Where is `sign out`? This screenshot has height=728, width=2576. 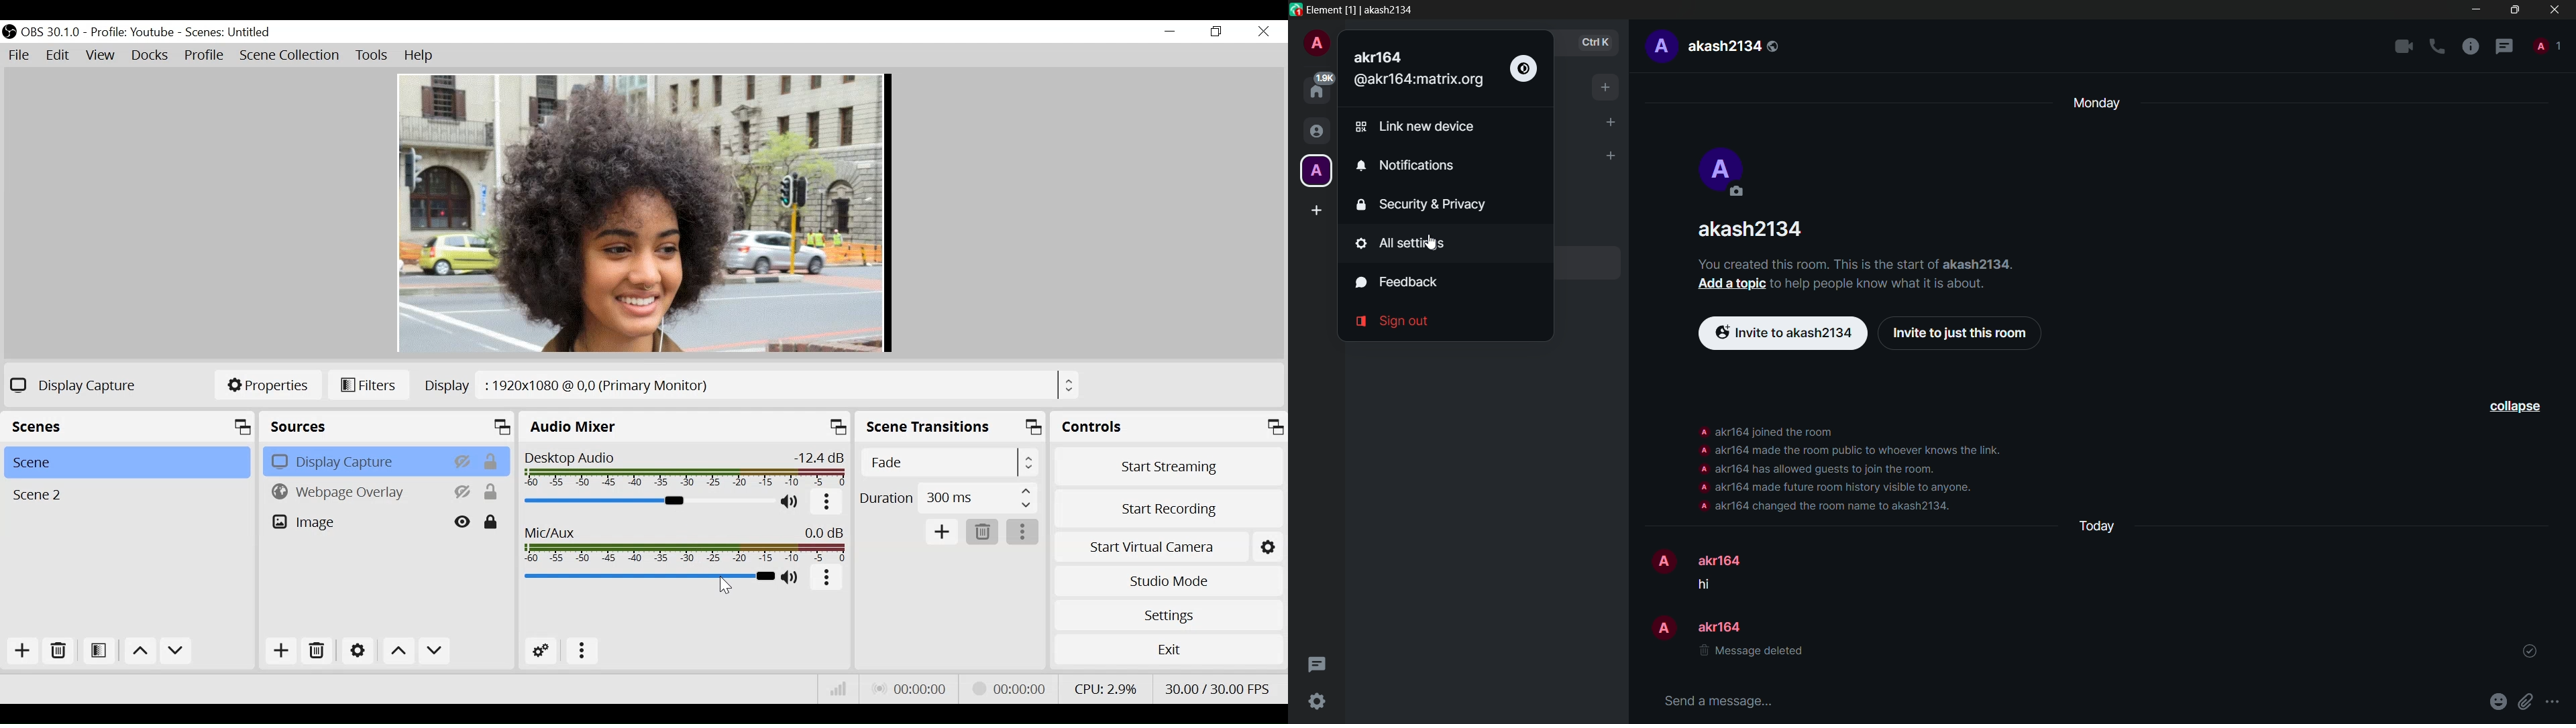 sign out is located at coordinates (1392, 322).